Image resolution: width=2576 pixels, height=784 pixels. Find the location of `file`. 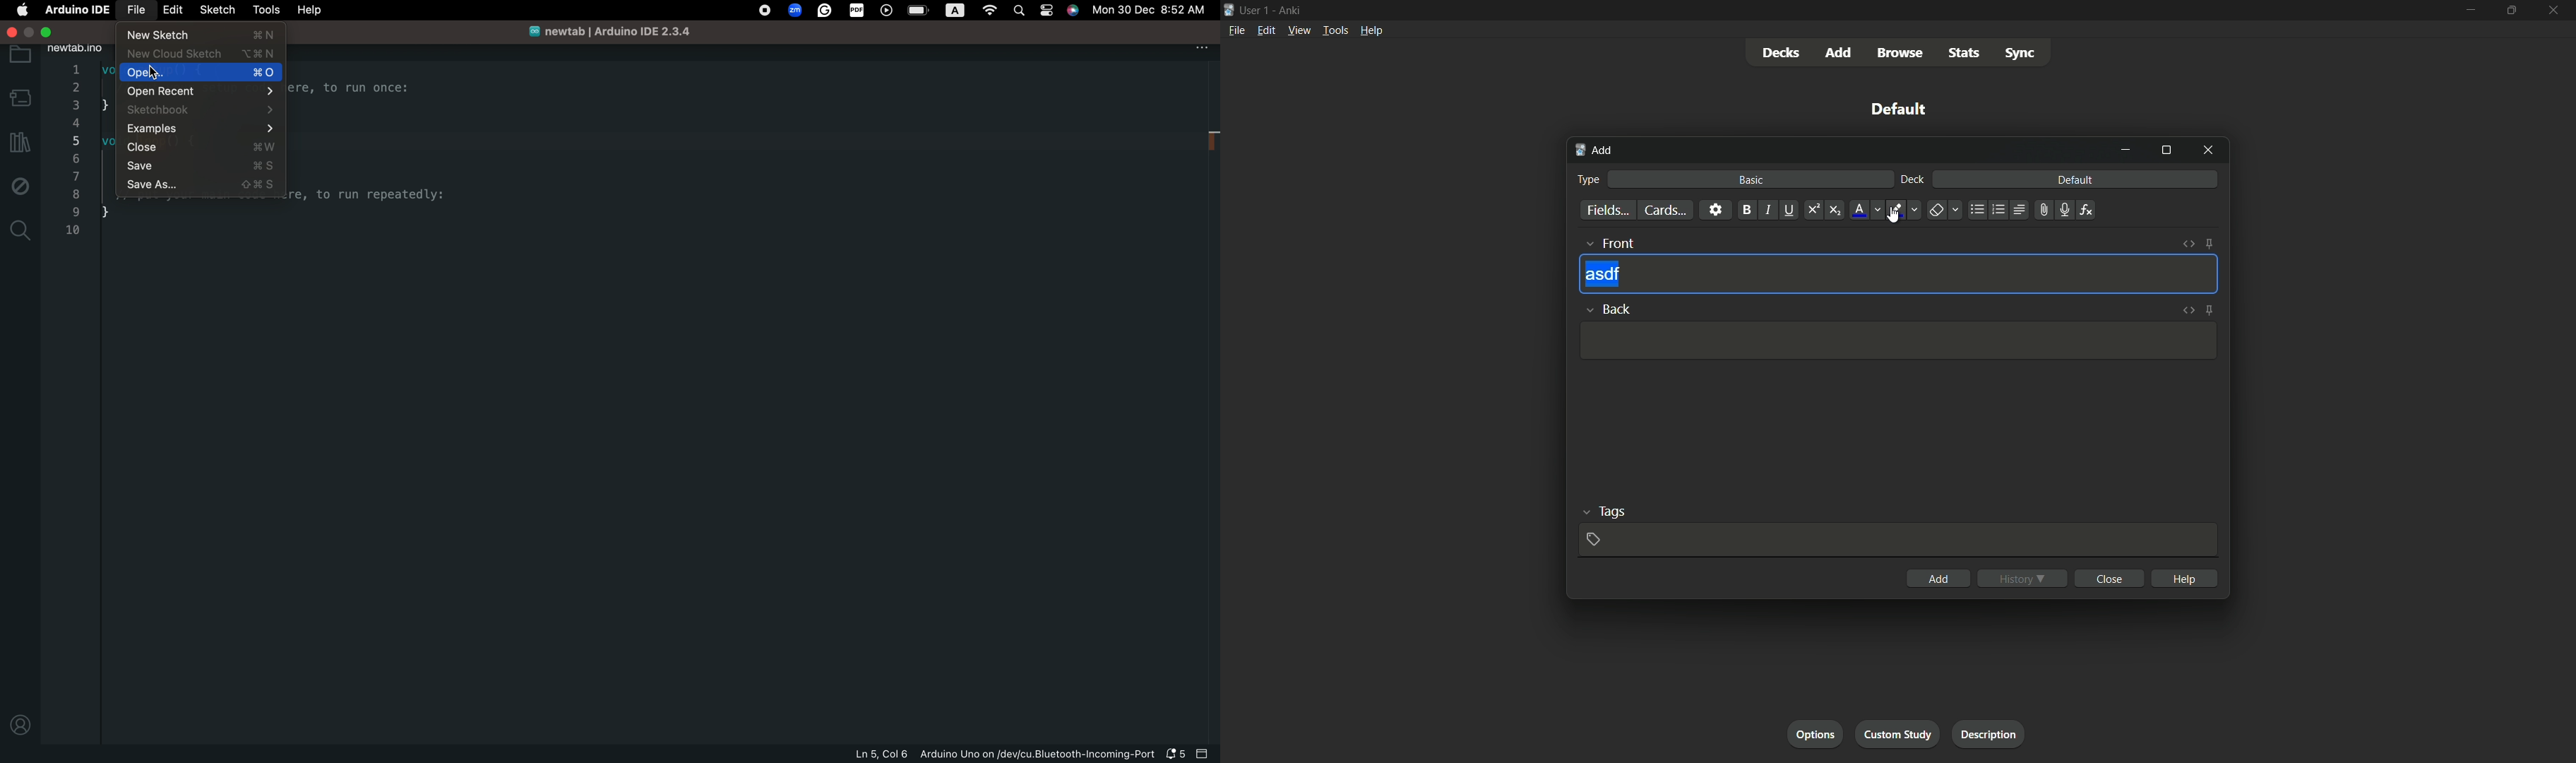

file is located at coordinates (1234, 30).